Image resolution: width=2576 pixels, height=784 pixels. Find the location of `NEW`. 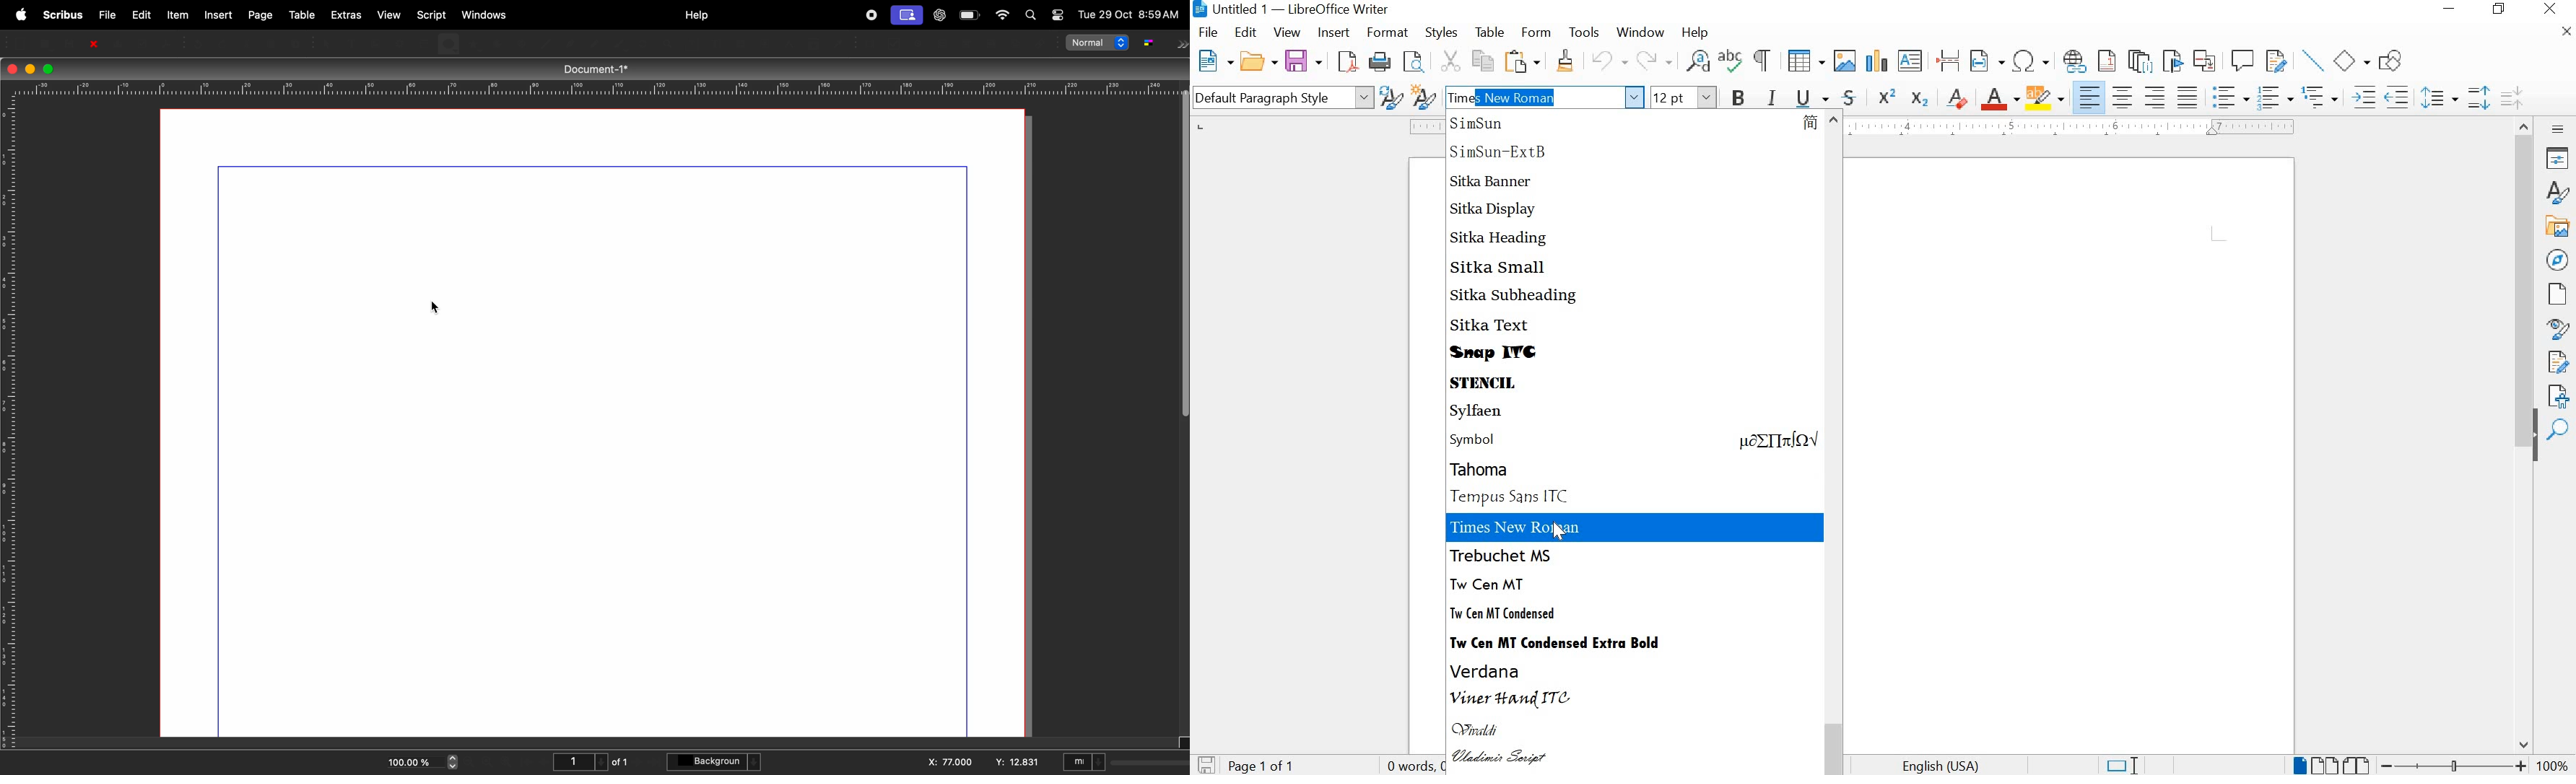

NEW is located at coordinates (1213, 60).